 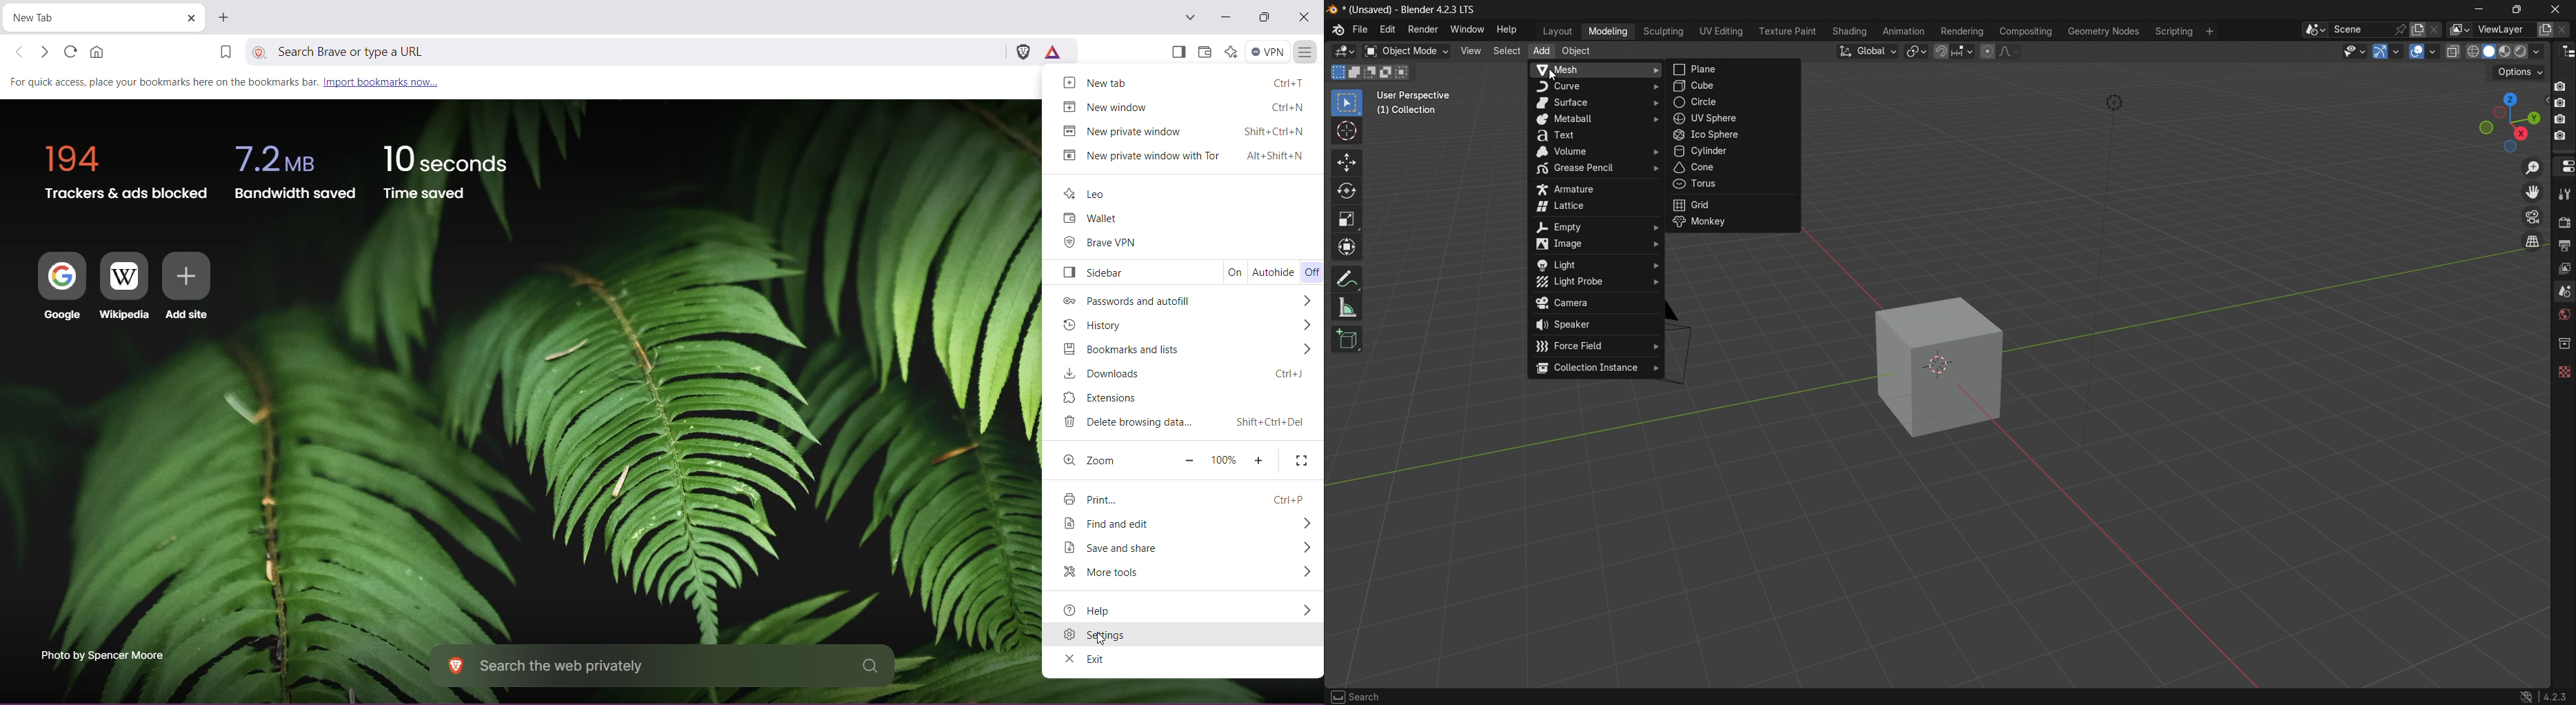 What do you see at coordinates (1906, 31) in the screenshot?
I see `animation menu` at bounding box center [1906, 31].